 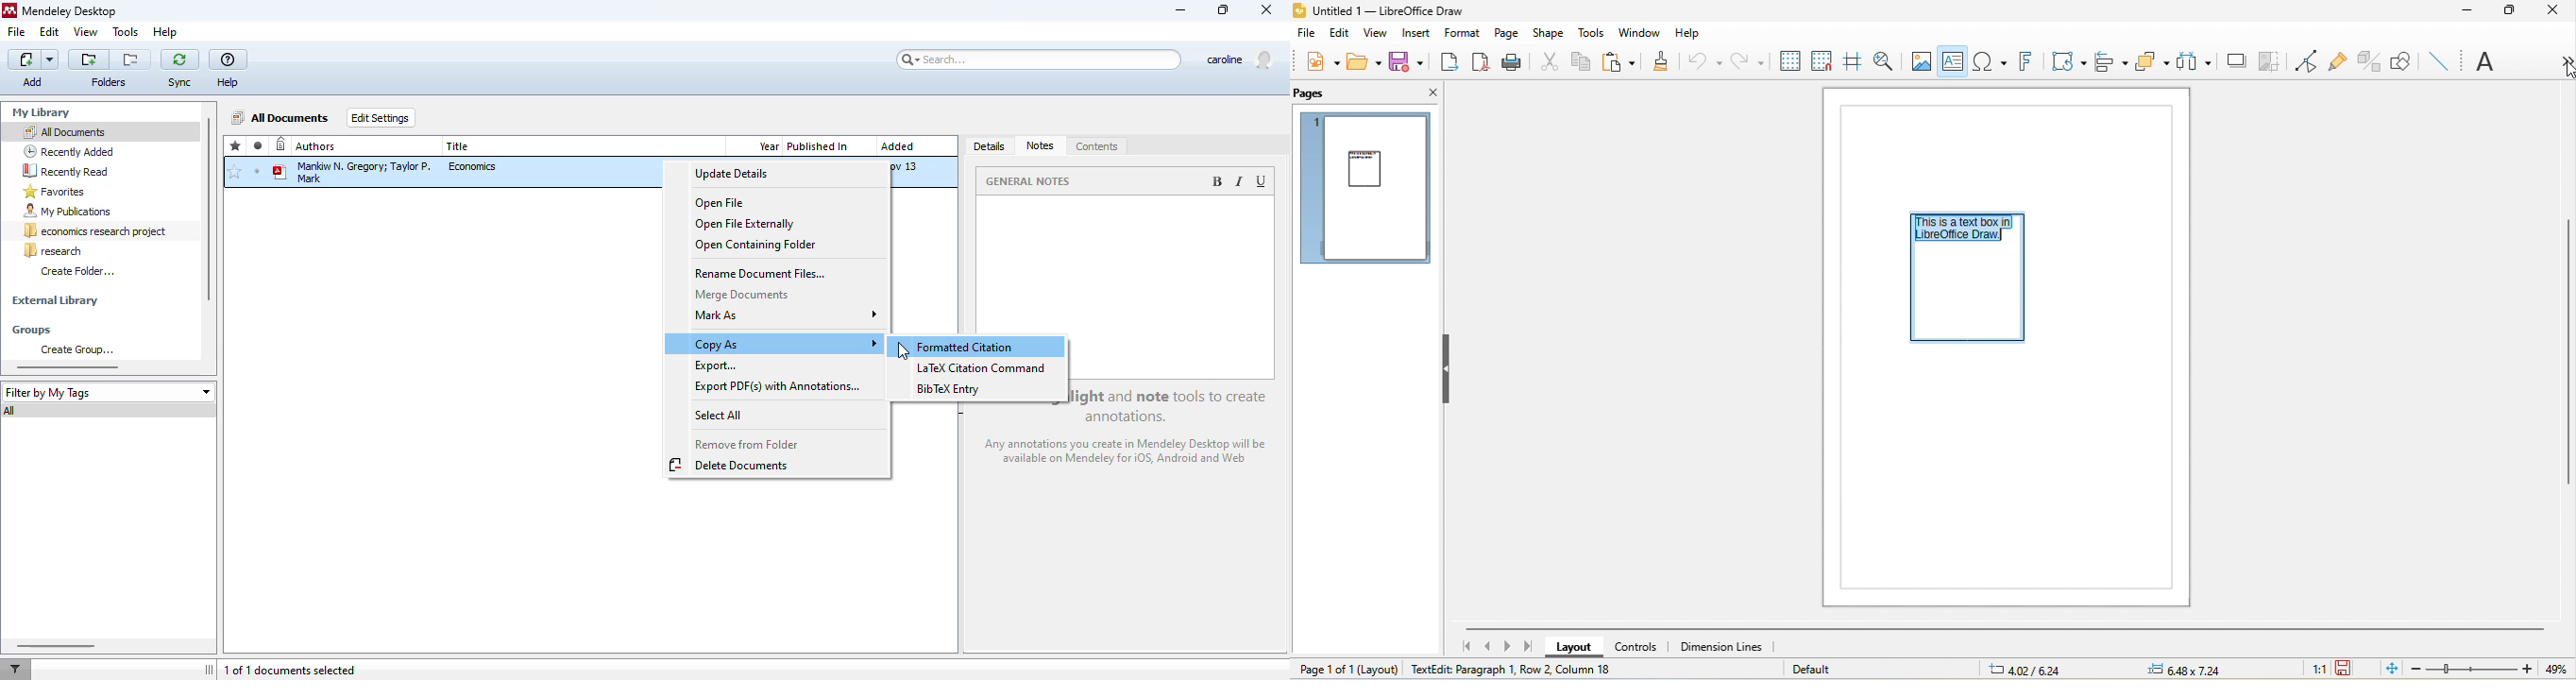 What do you see at coordinates (353, 171) in the screenshot?
I see `Mankiw N. Gregor; Taylor P. Mark` at bounding box center [353, 171].